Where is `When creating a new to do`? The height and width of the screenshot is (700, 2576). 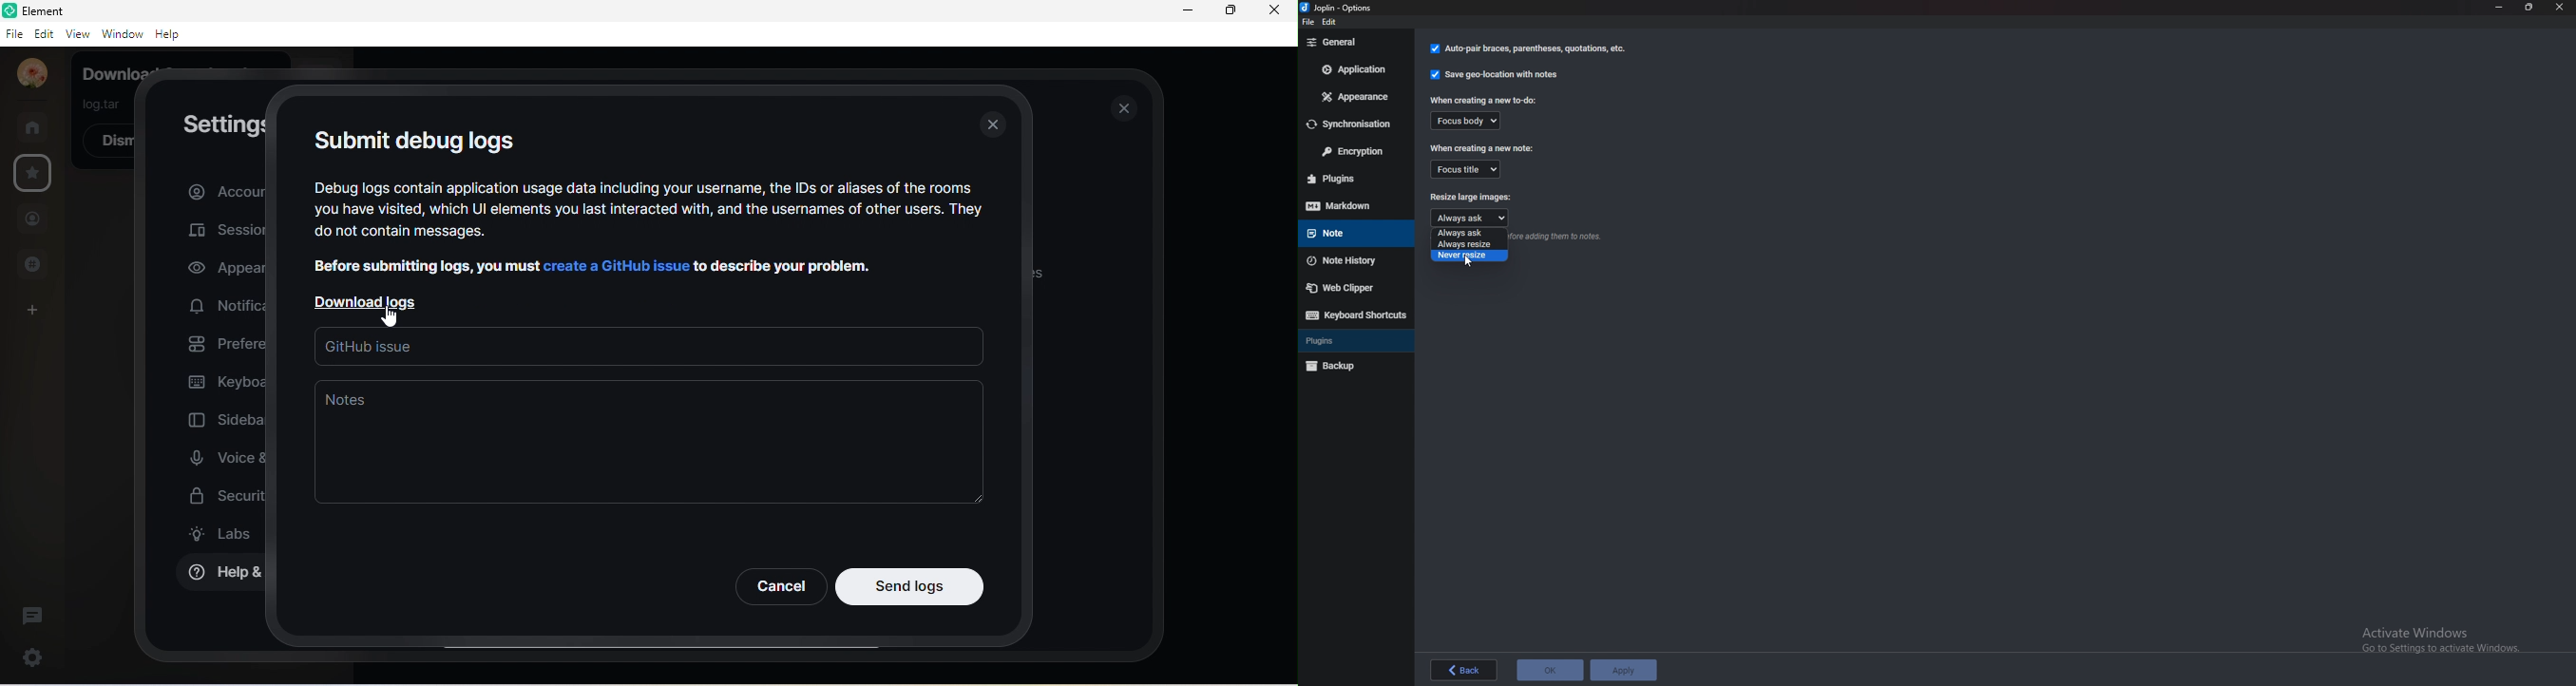
When creating a new to do is located at coordinates (1484, 101).